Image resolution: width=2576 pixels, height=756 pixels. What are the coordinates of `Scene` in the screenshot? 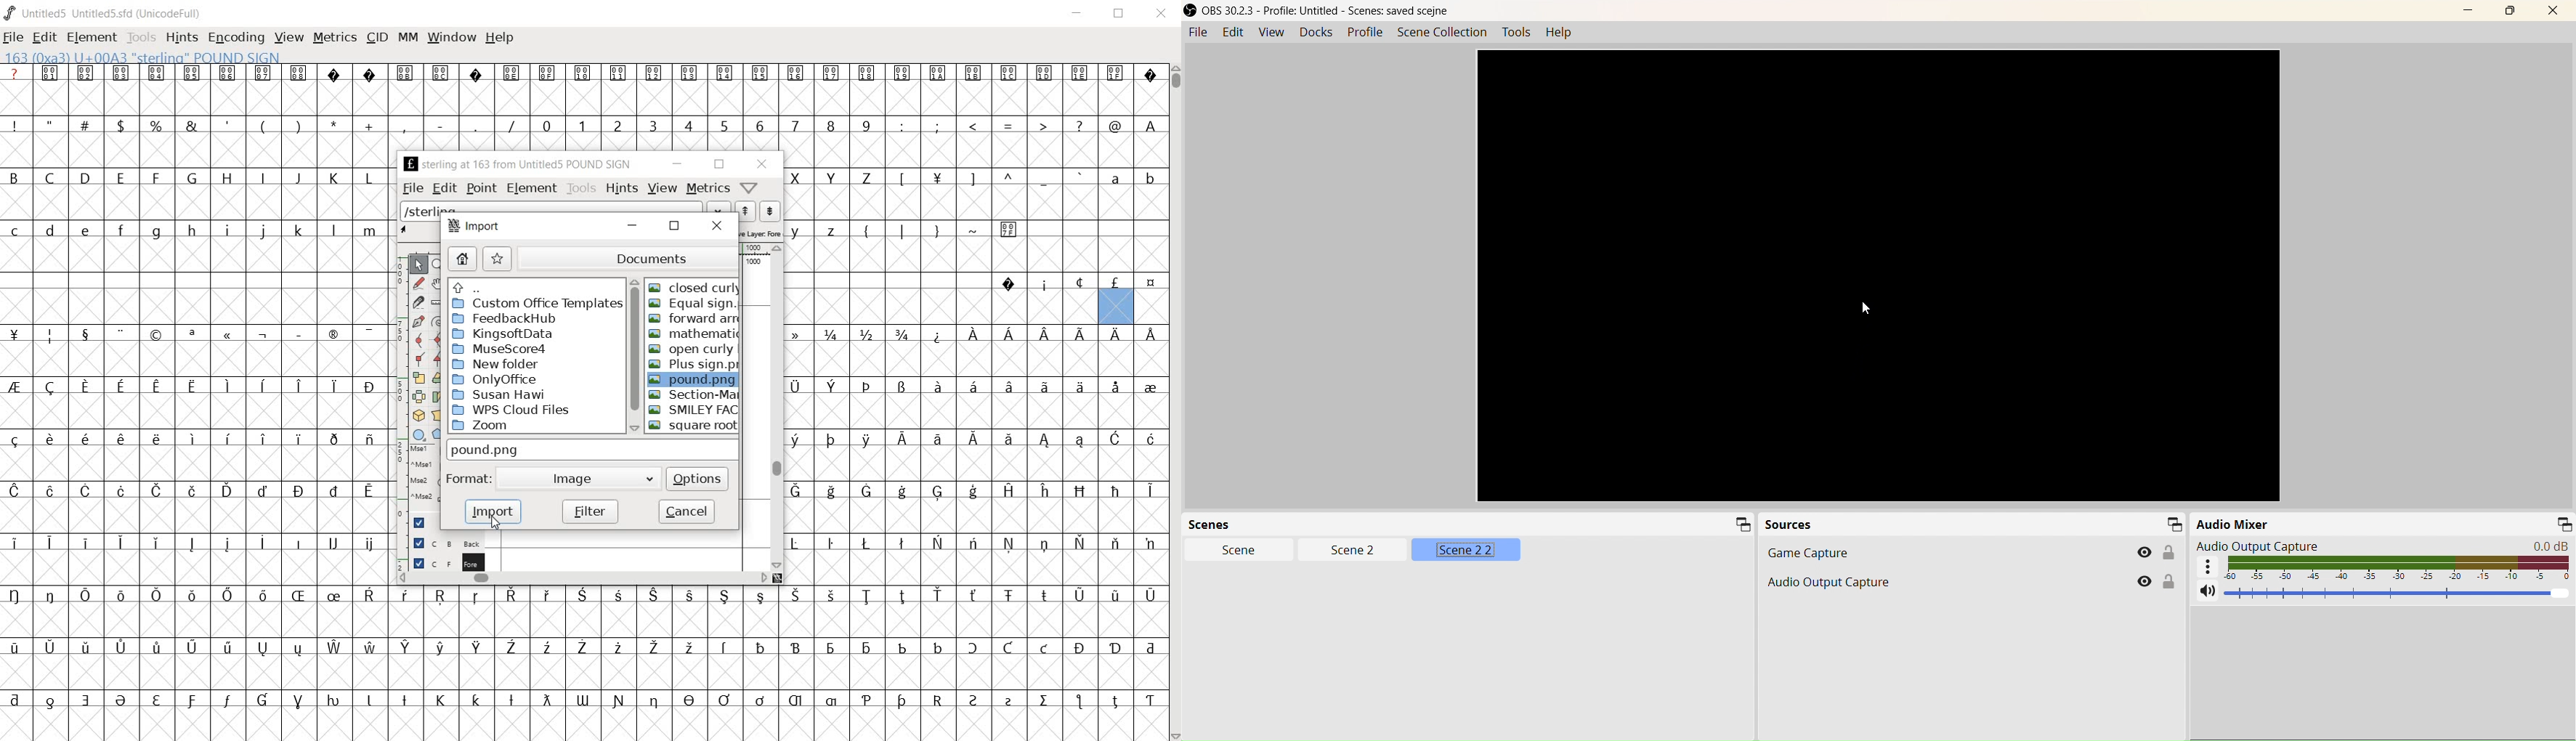 It's located at (1239, 550).